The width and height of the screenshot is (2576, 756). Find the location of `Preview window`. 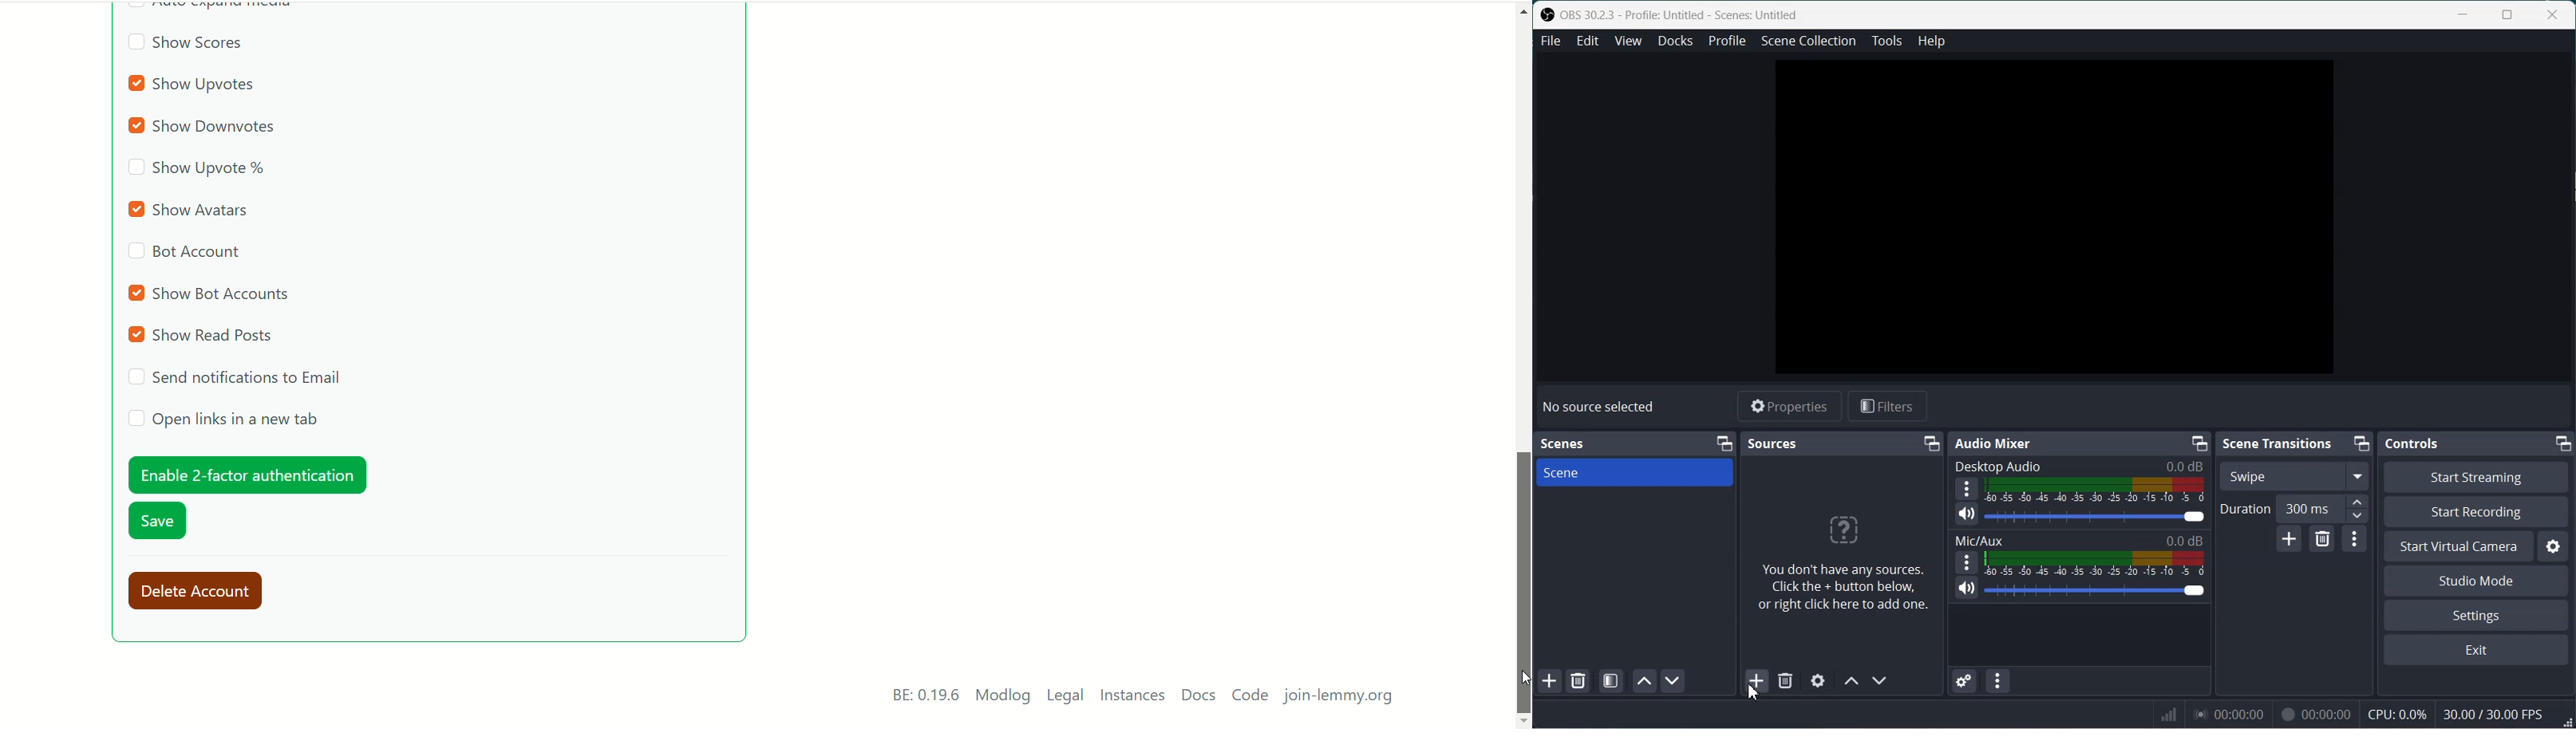

Preview window is located at coordinates (2054, 216).